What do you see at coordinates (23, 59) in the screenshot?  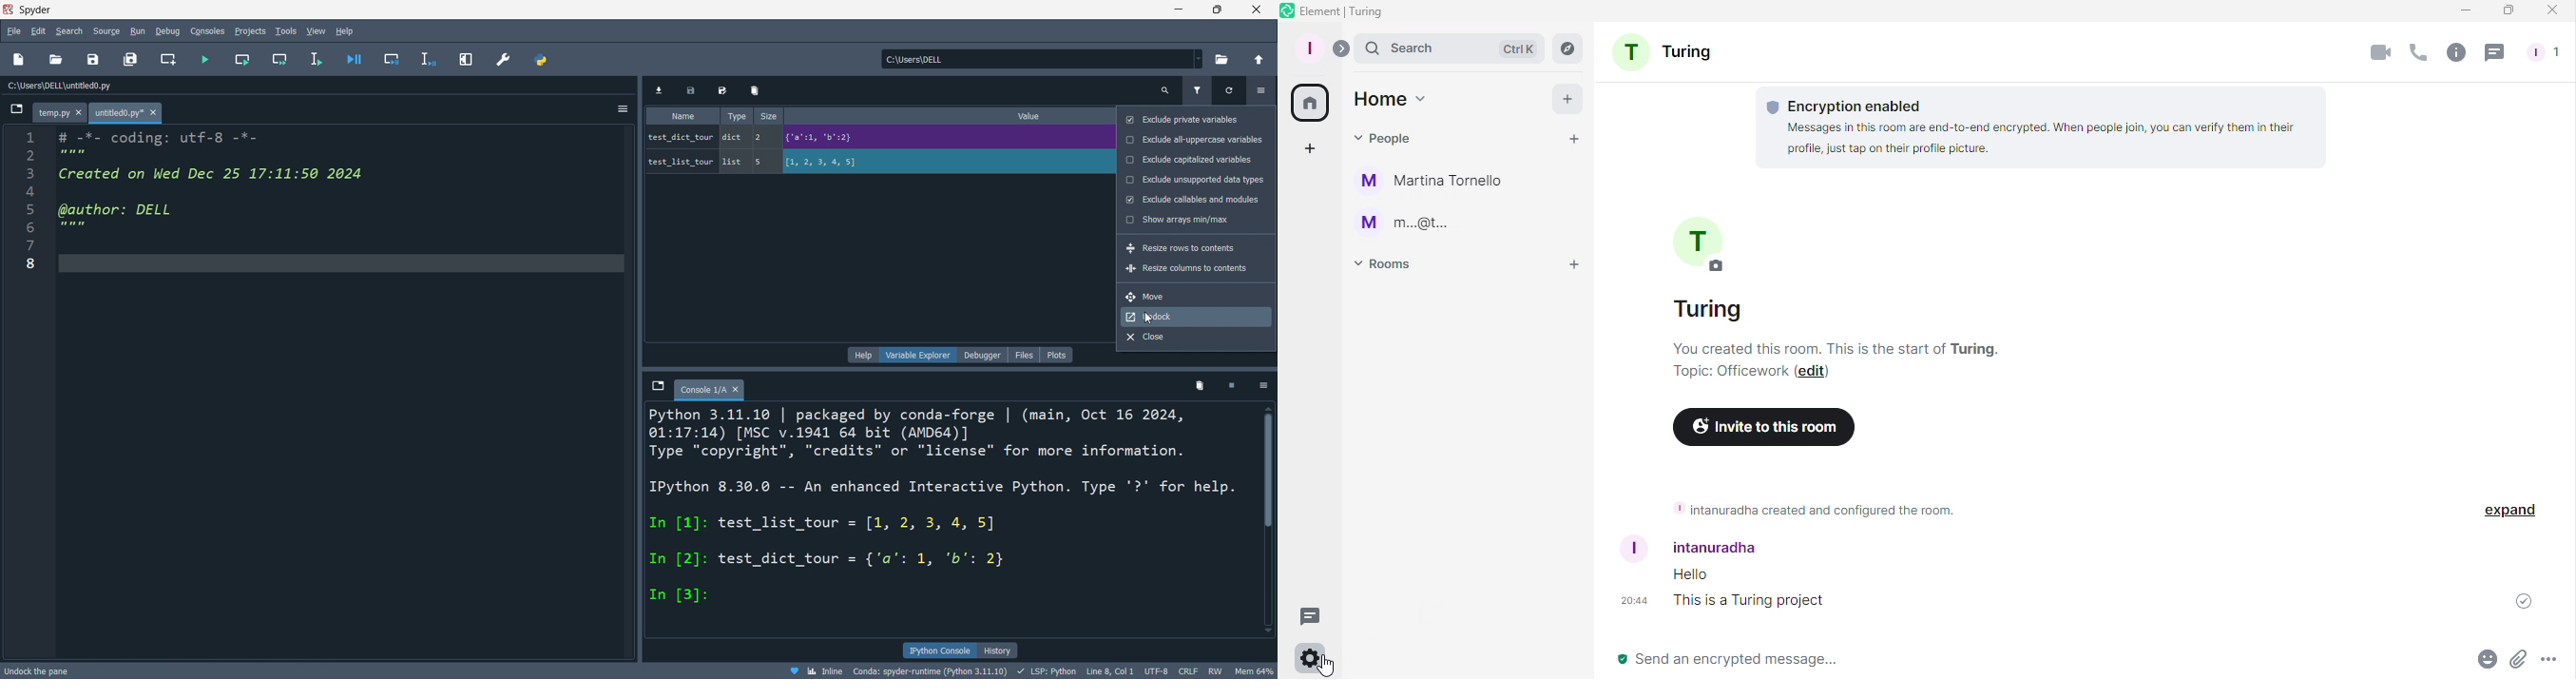 I see `new file` at bounding box center [23, 59].